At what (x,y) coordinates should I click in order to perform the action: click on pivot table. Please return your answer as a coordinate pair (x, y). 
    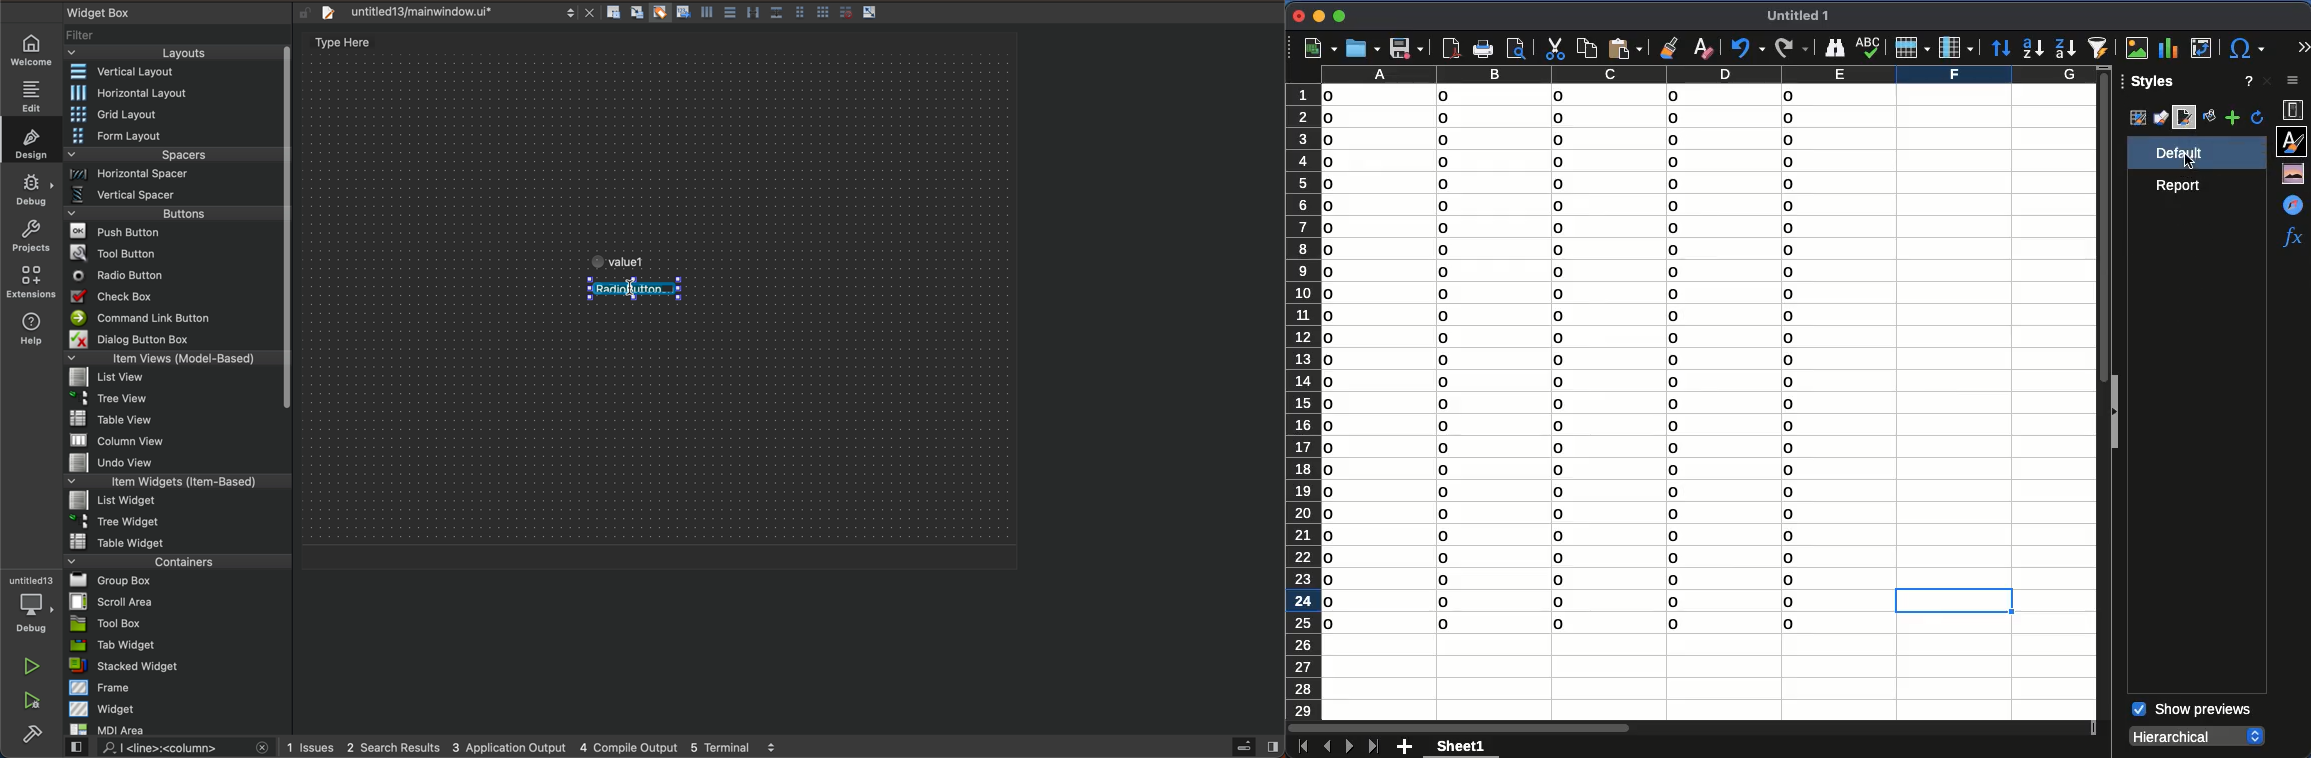
    Looking at the image, I should click on (2203, 48).